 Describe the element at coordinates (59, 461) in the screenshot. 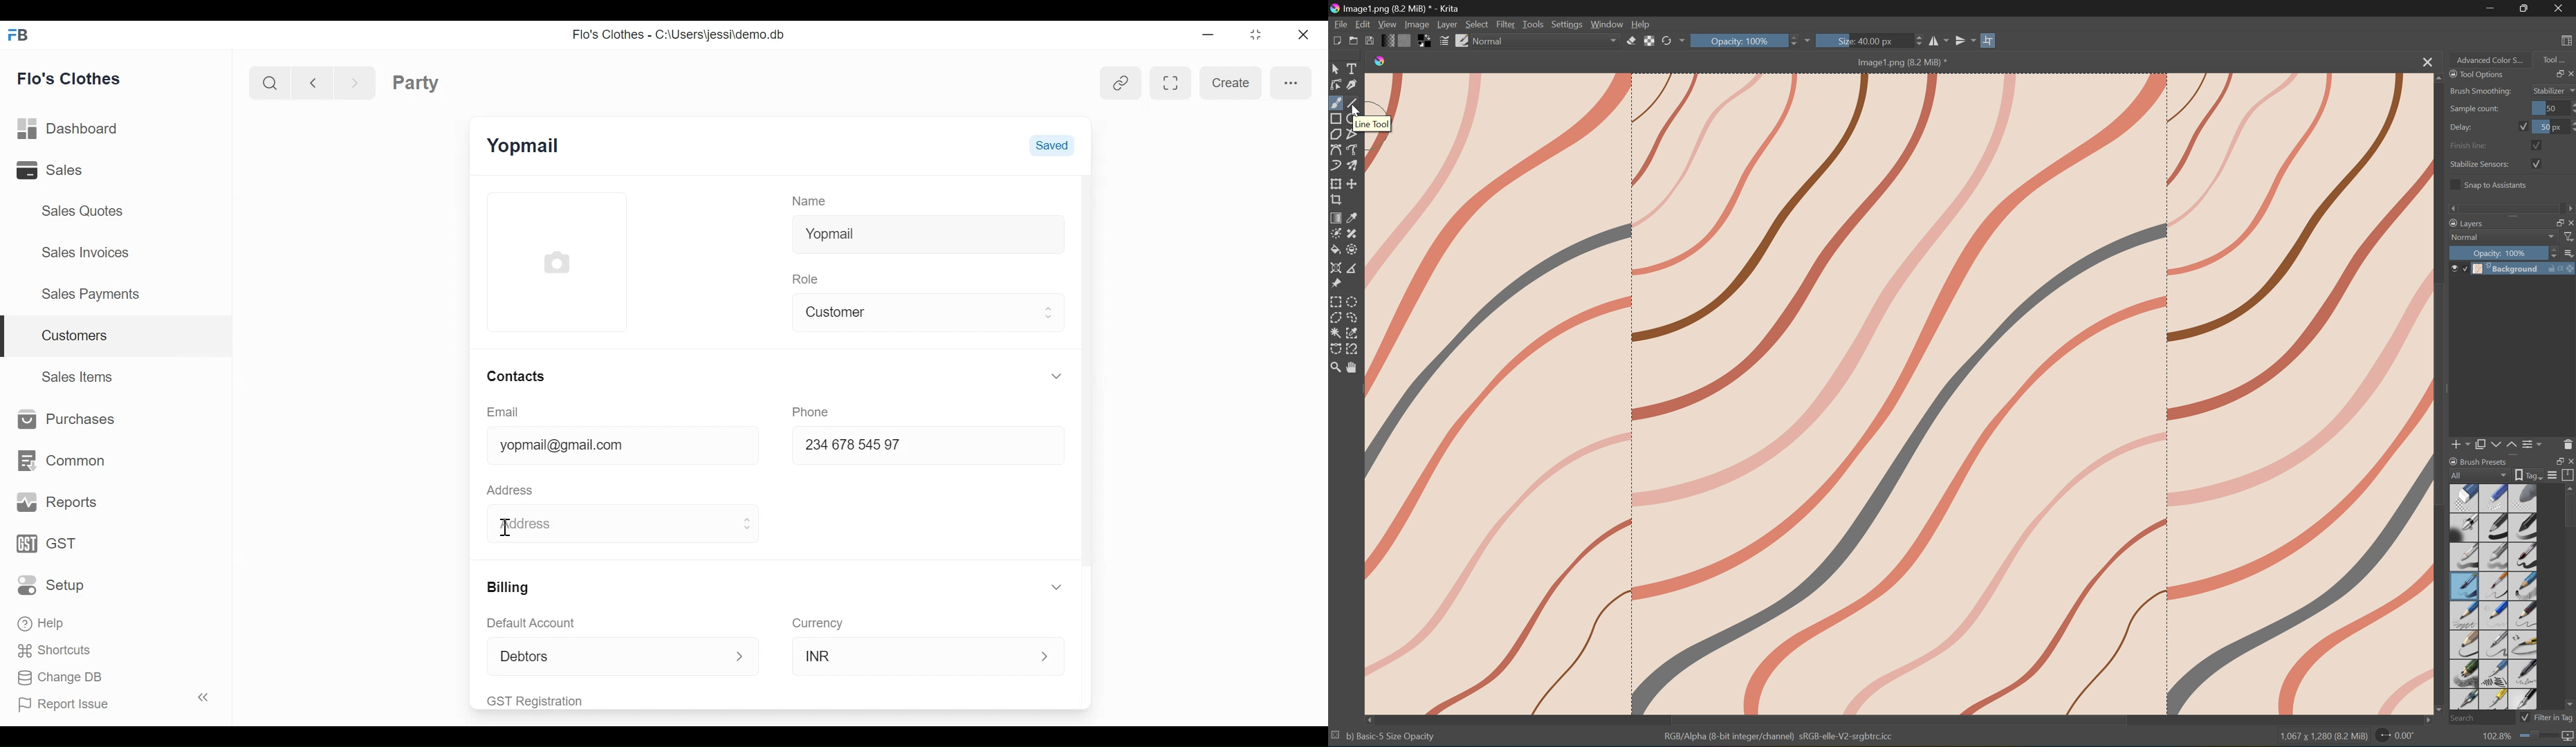

I see `Common` at that location.